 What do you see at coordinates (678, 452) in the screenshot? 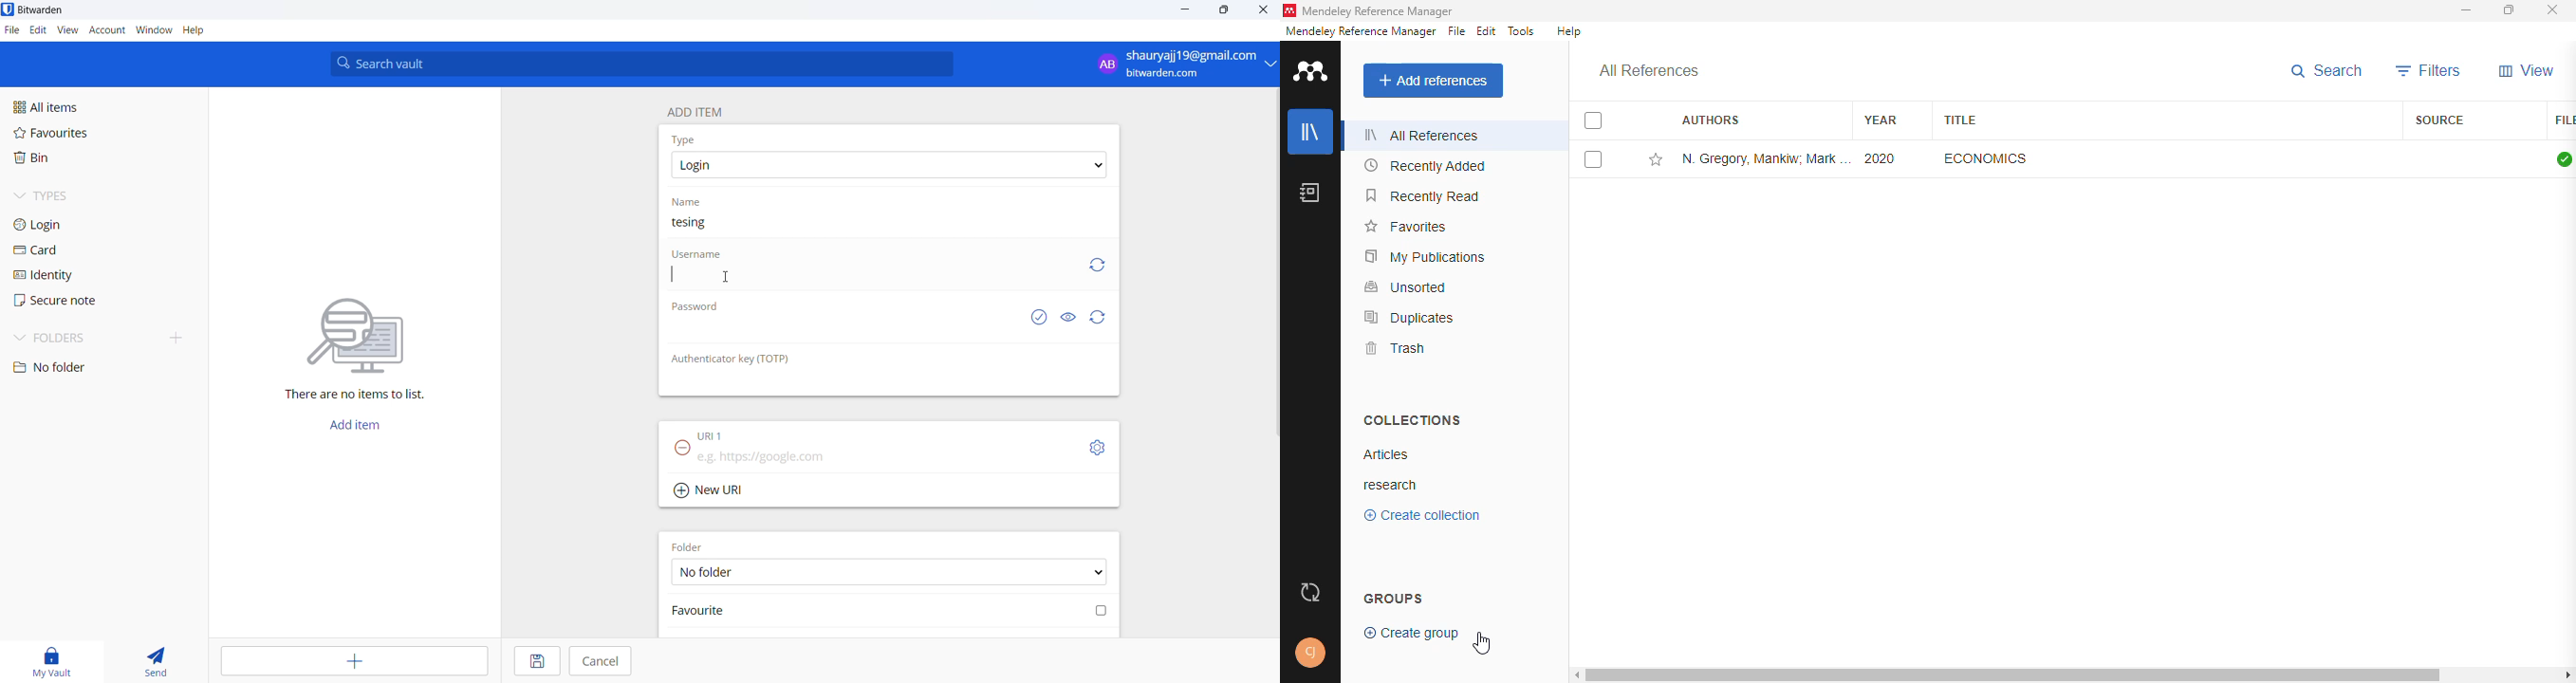
I see `Remove URL` at bounding box center [678, 452].